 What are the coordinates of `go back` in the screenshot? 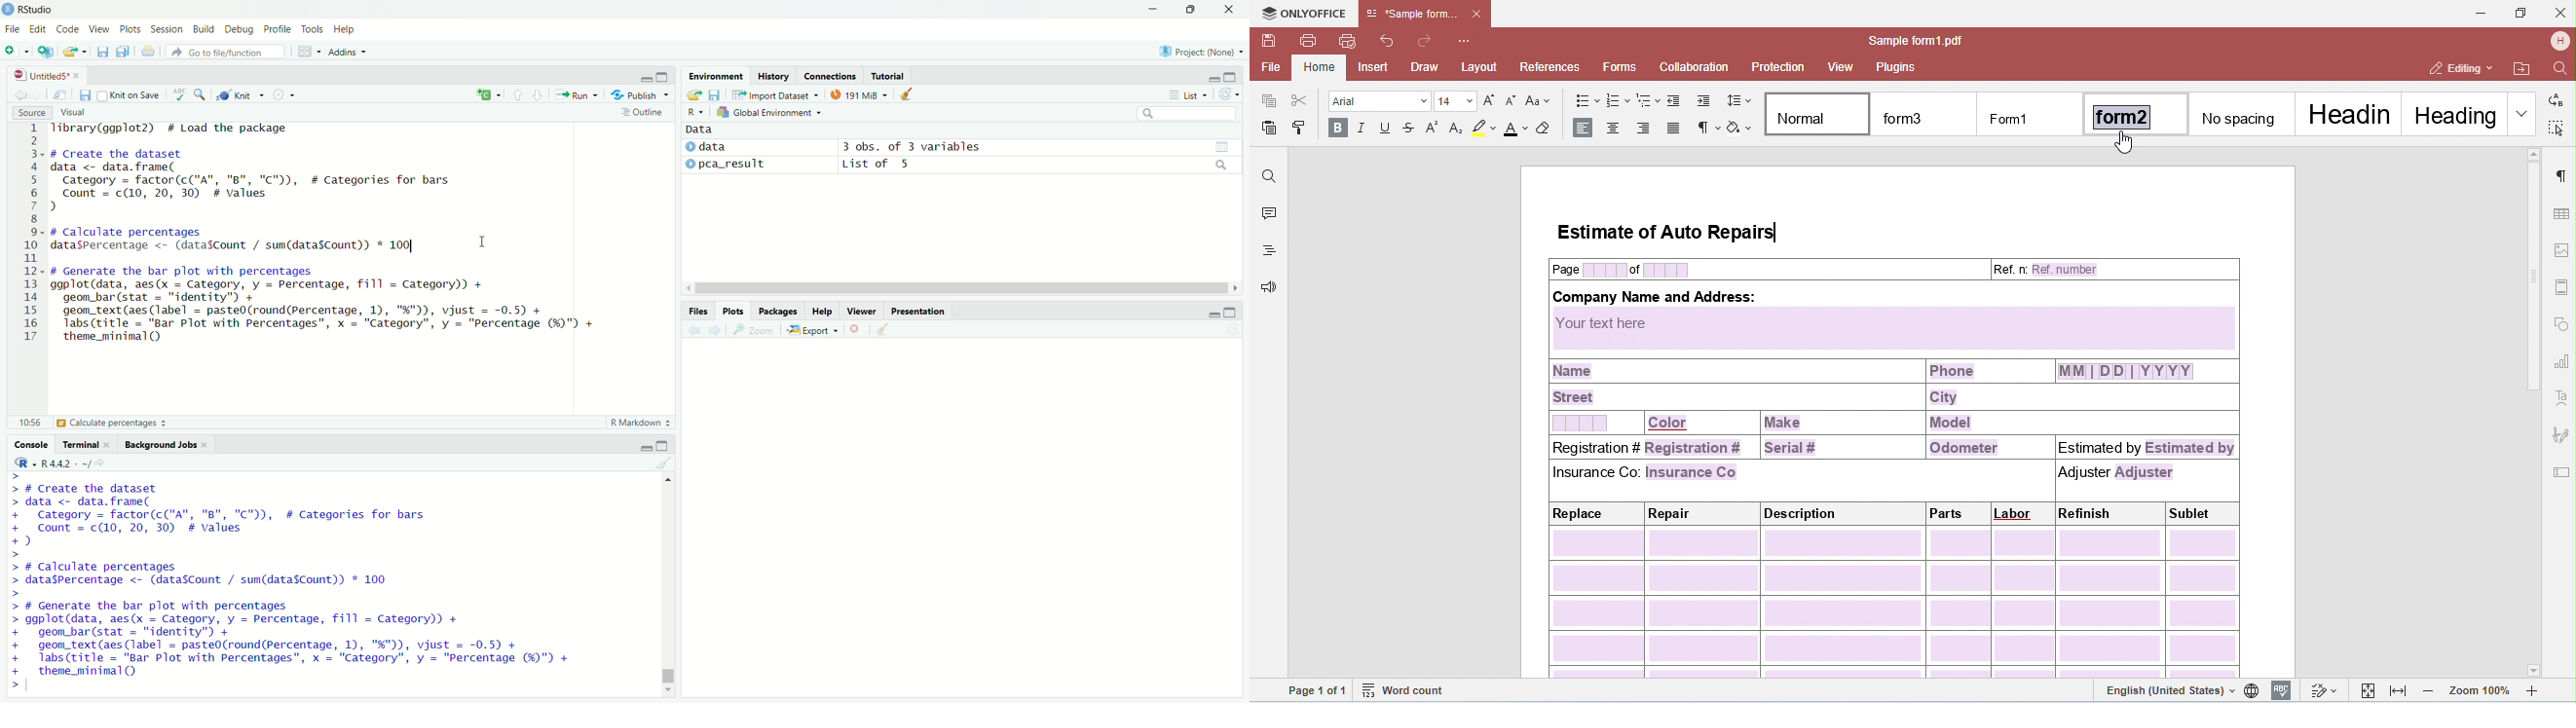 It's located at (21, 95).